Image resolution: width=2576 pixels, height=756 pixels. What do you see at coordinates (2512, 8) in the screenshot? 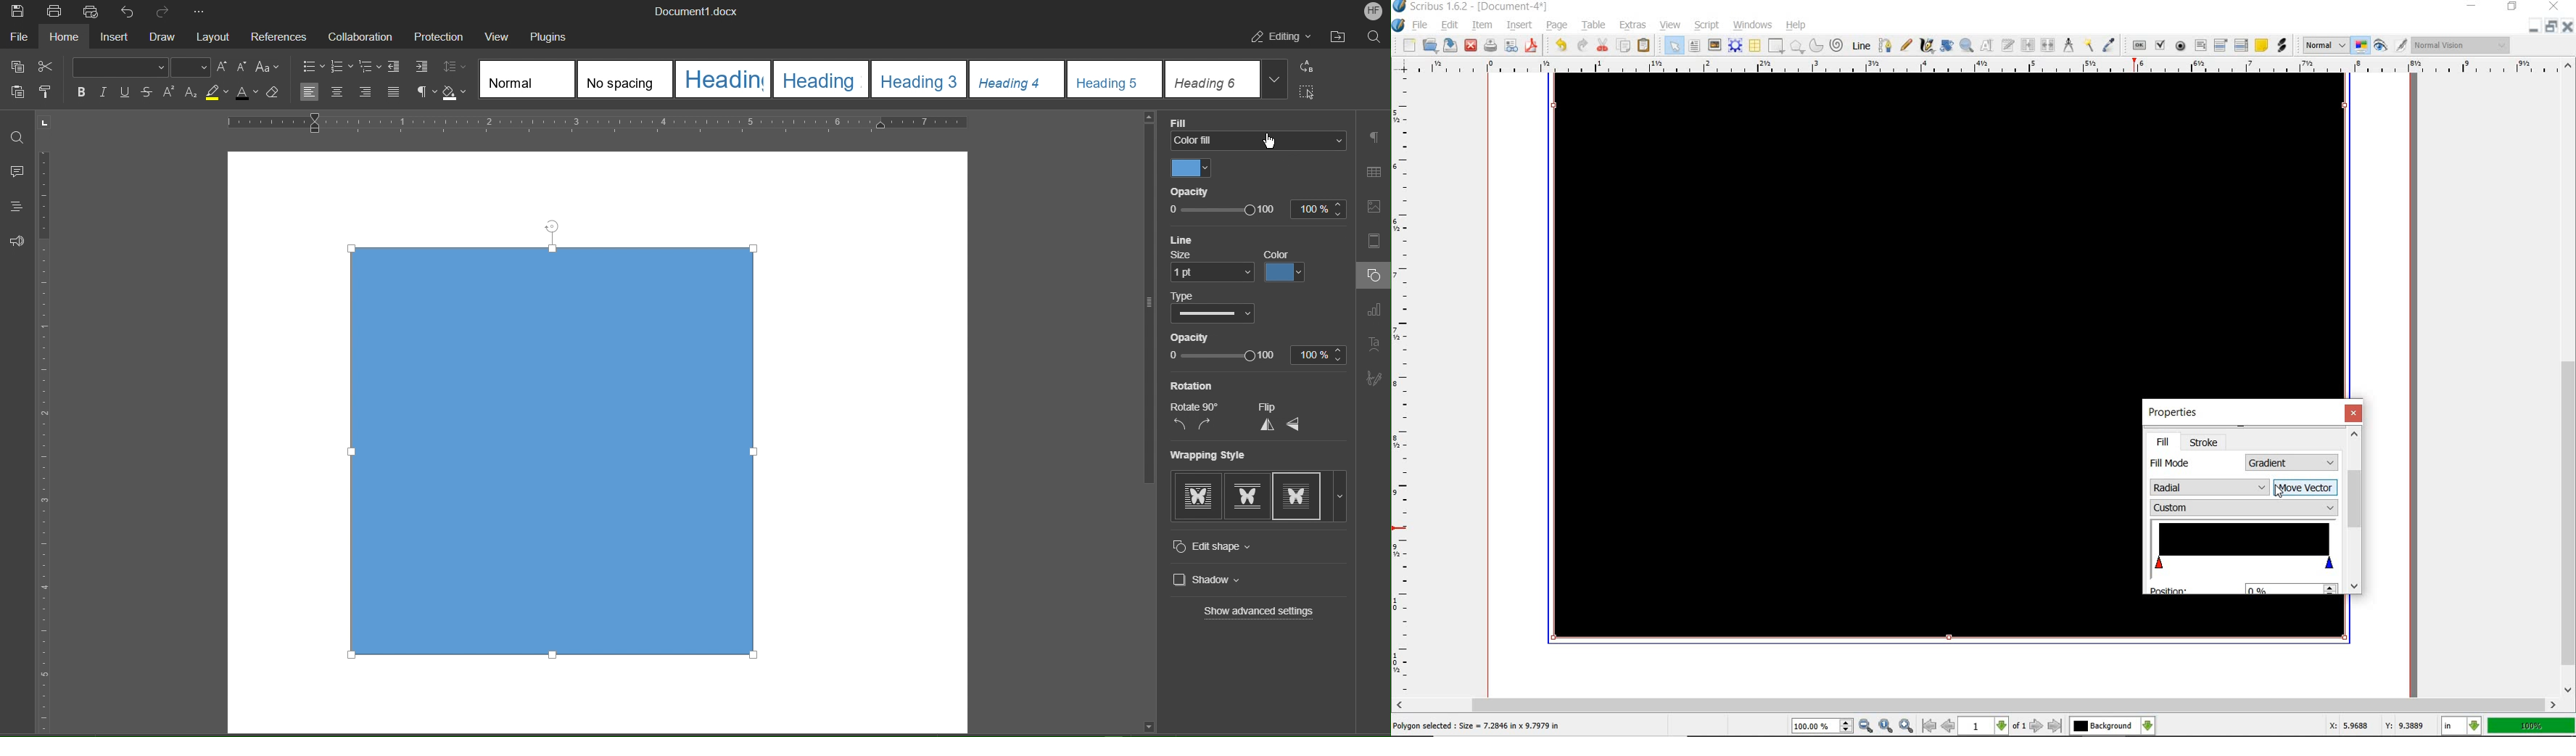
I see `restore` at bounding box center [2512, 8].